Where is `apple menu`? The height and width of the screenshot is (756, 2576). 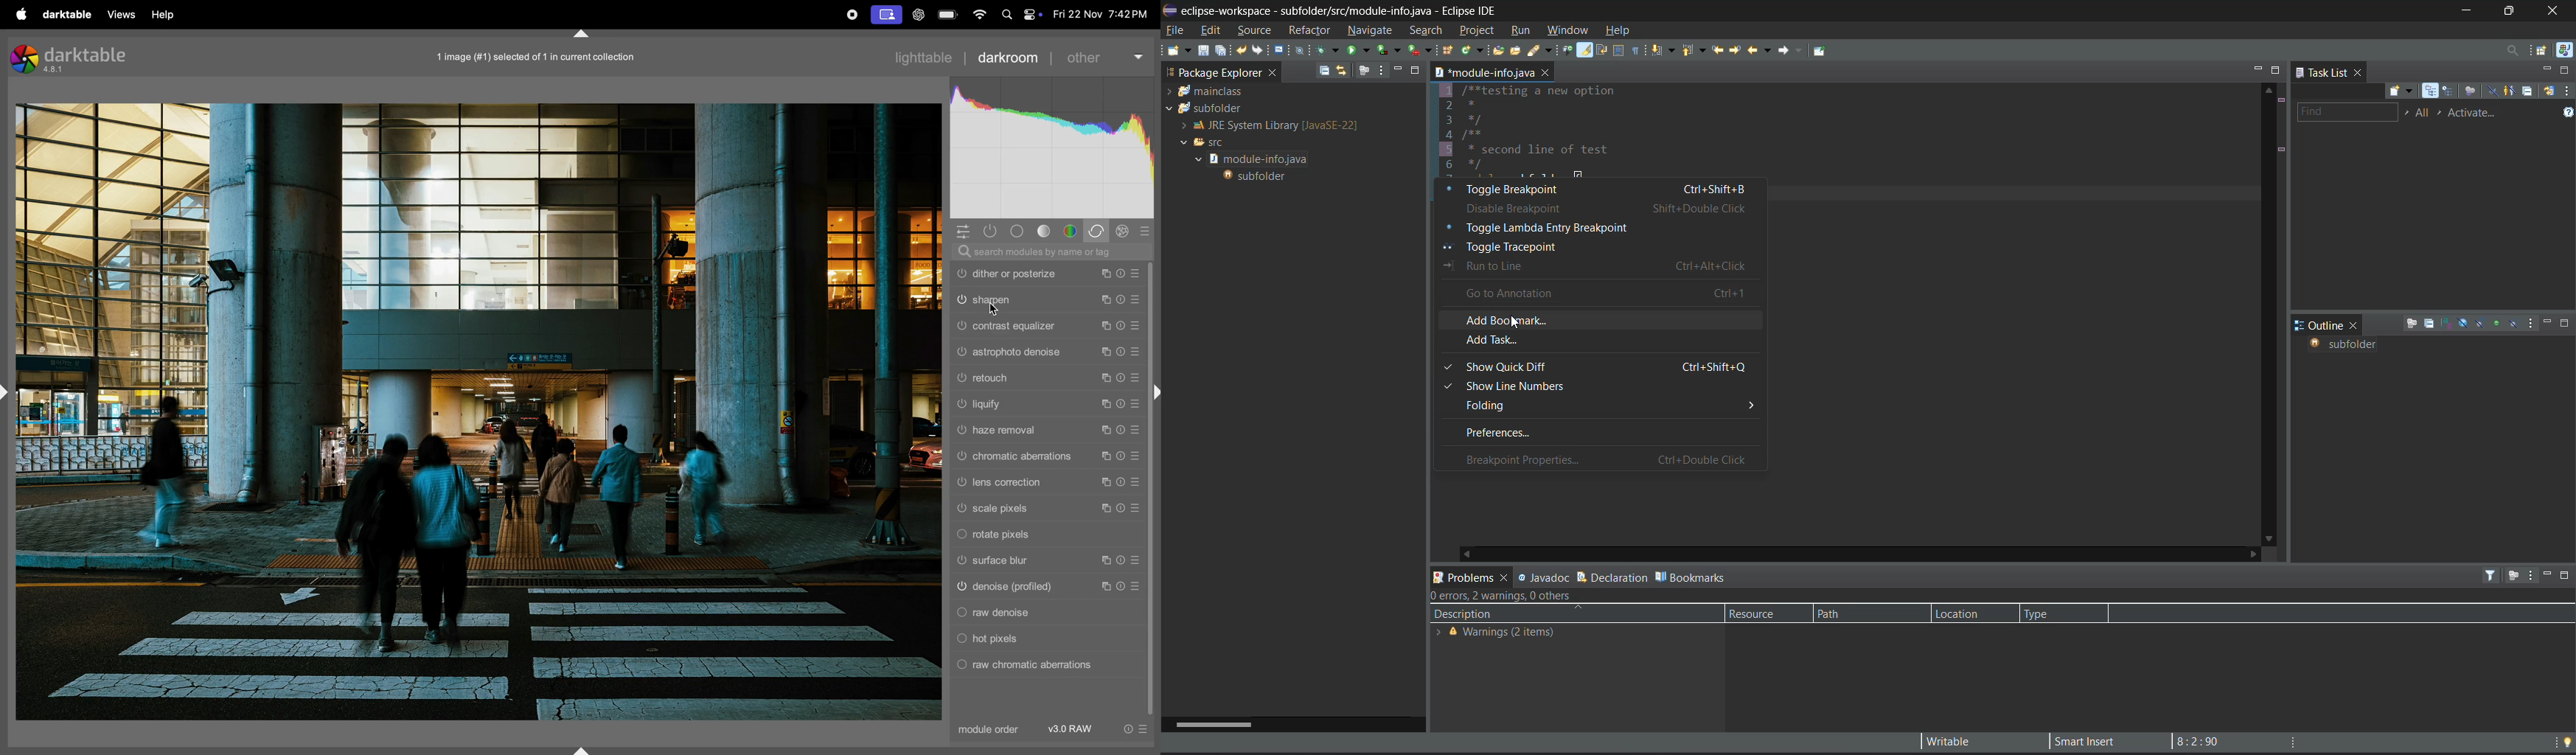
apple menu is located at coordinates (21, 14).